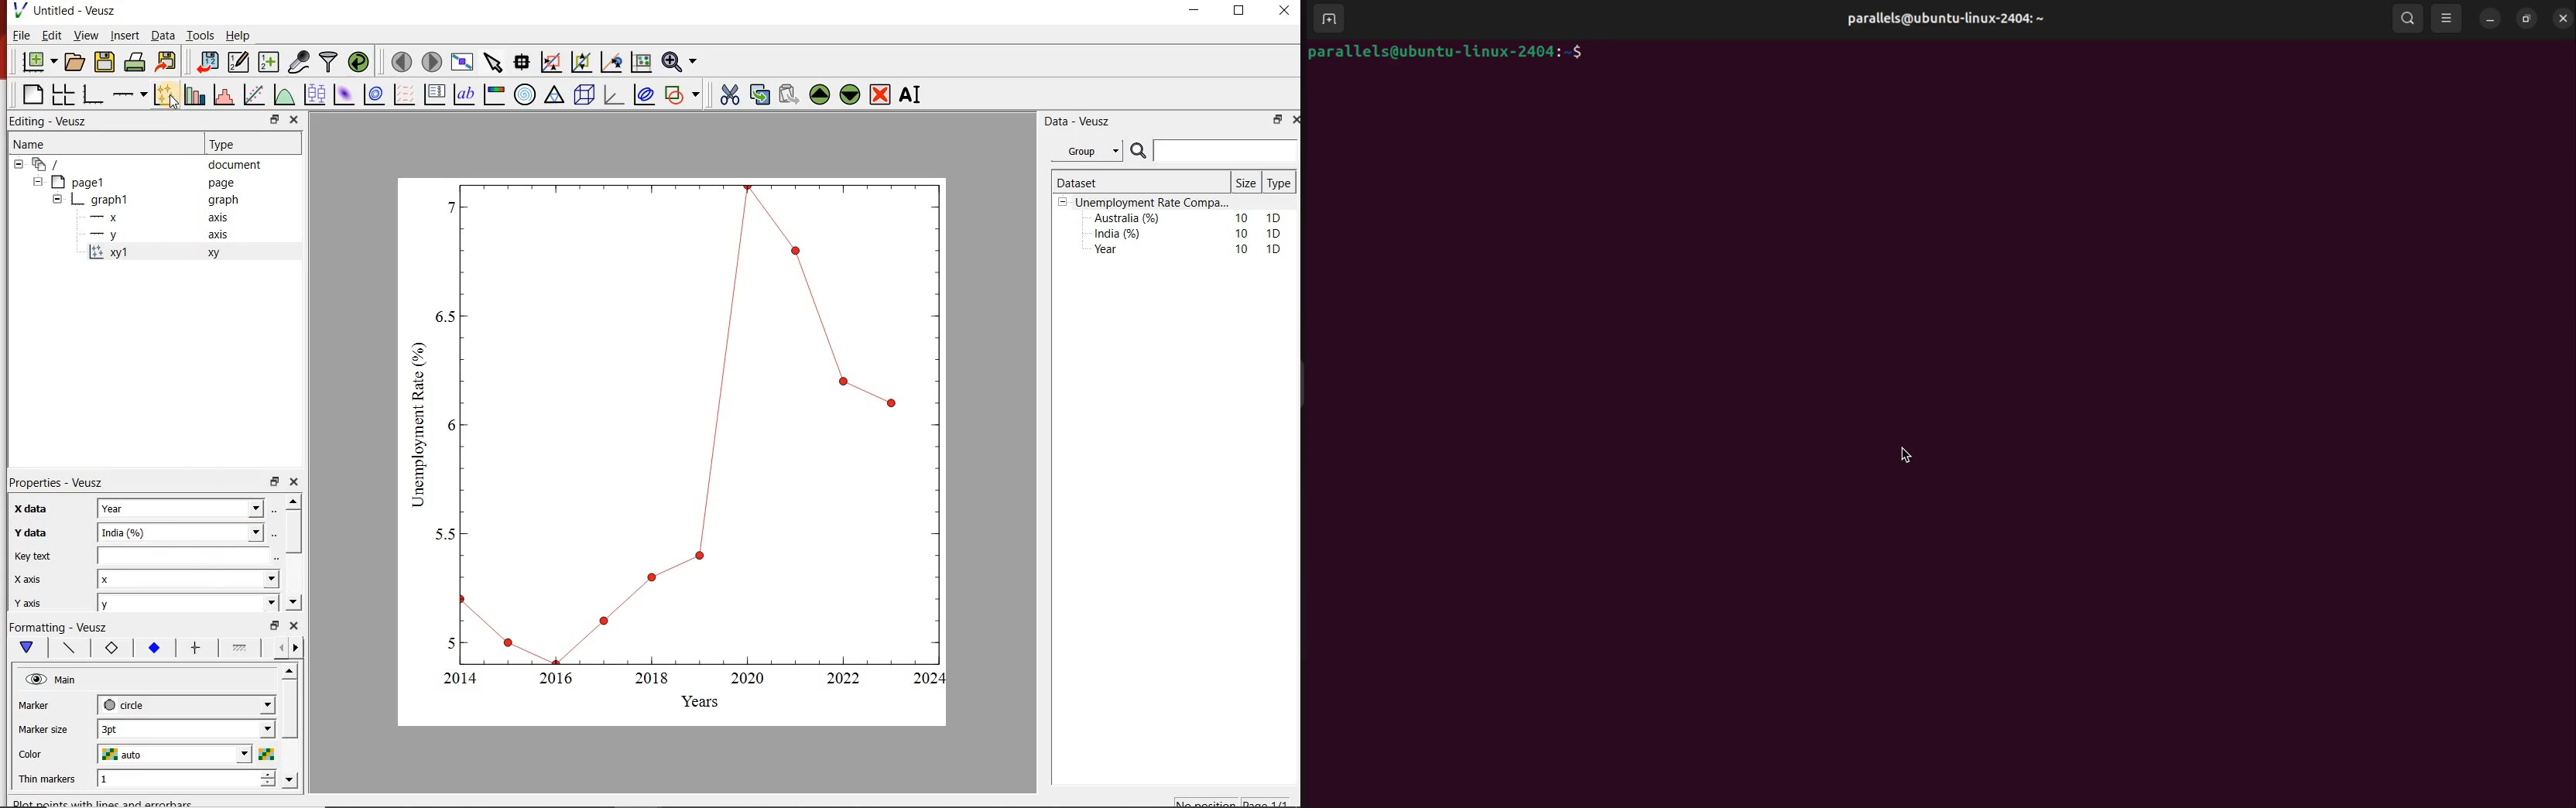 The width and height of the screenshot is (2576, 812). I want to click on close, so click(295, 625).